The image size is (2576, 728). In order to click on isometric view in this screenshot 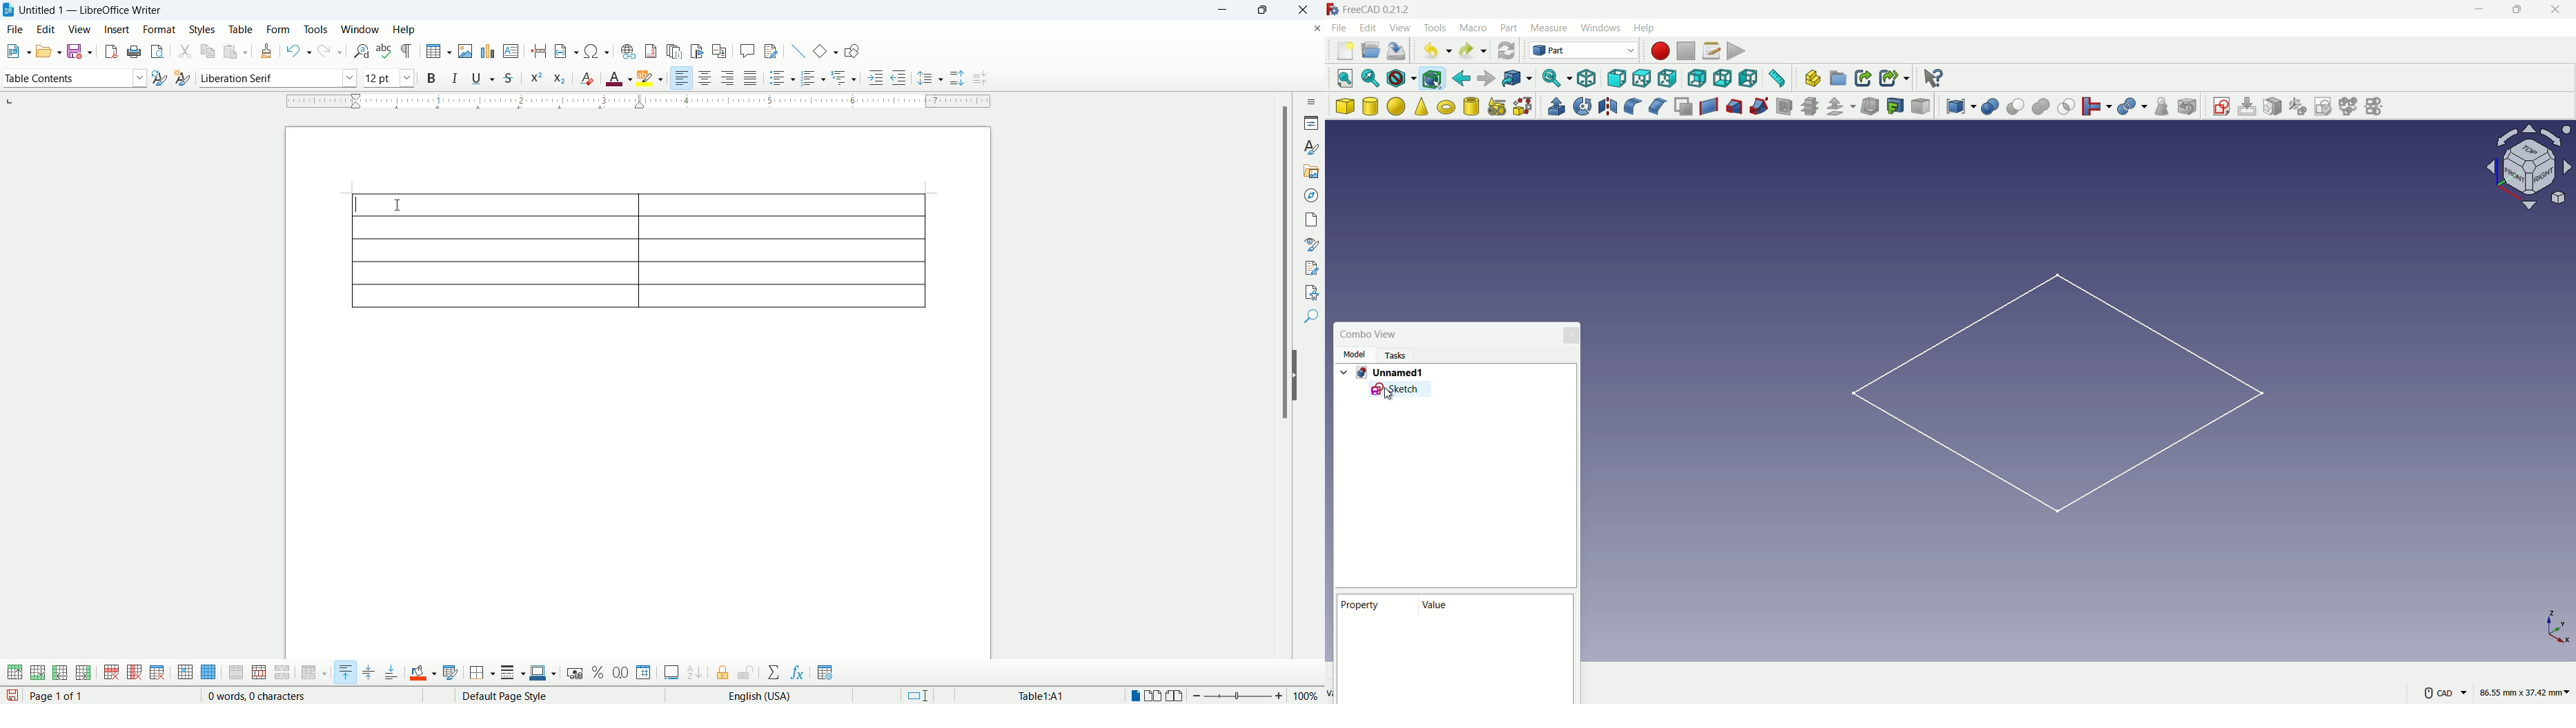, I will do `click(1587, 79)`.